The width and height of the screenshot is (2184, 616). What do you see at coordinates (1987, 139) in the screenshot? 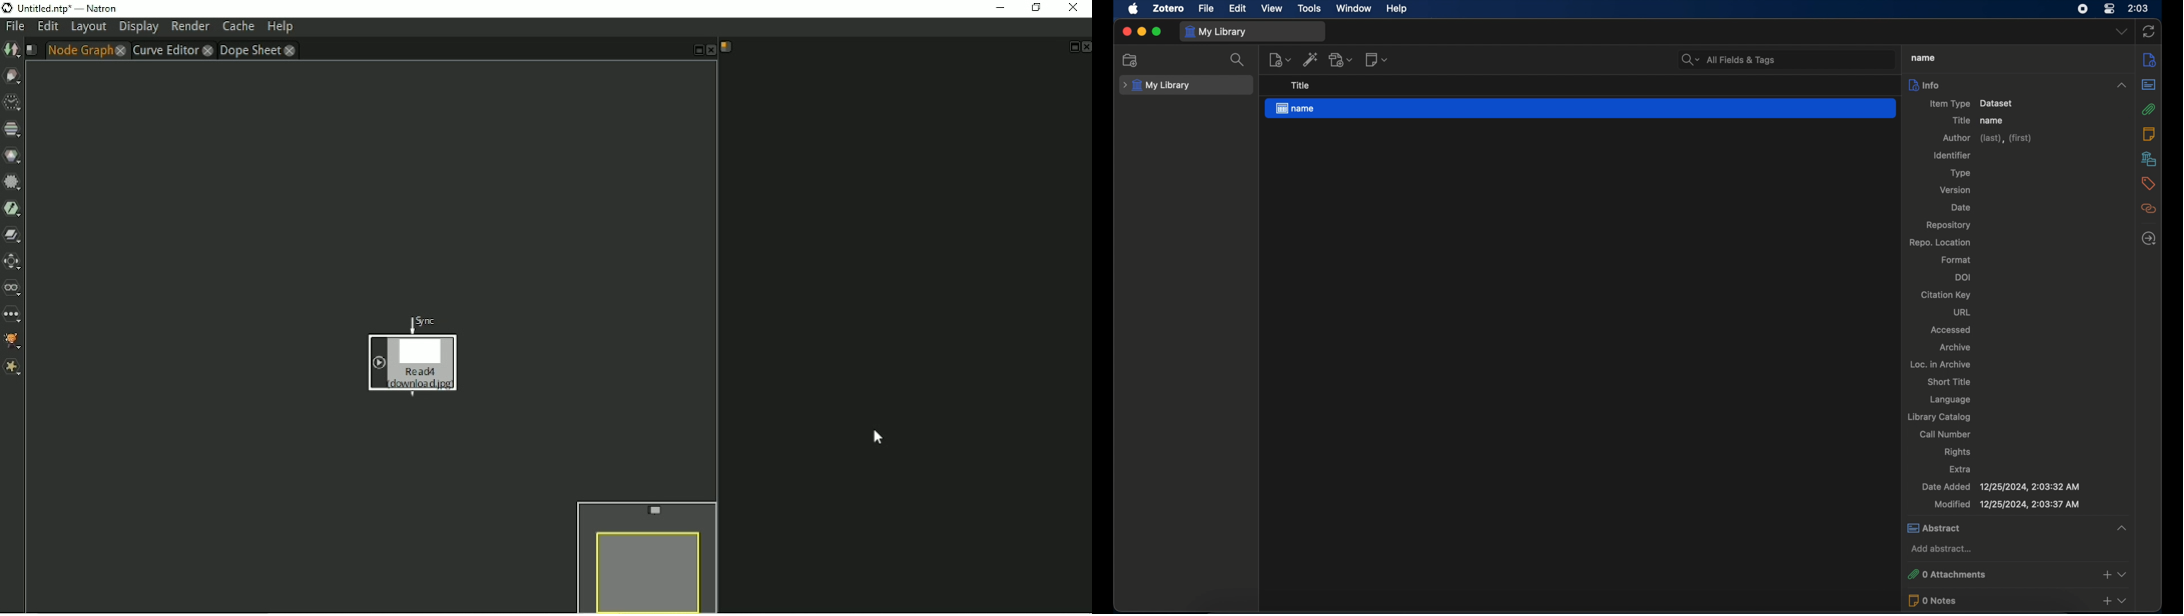
I see `author` at bounding box center [1987, 139].